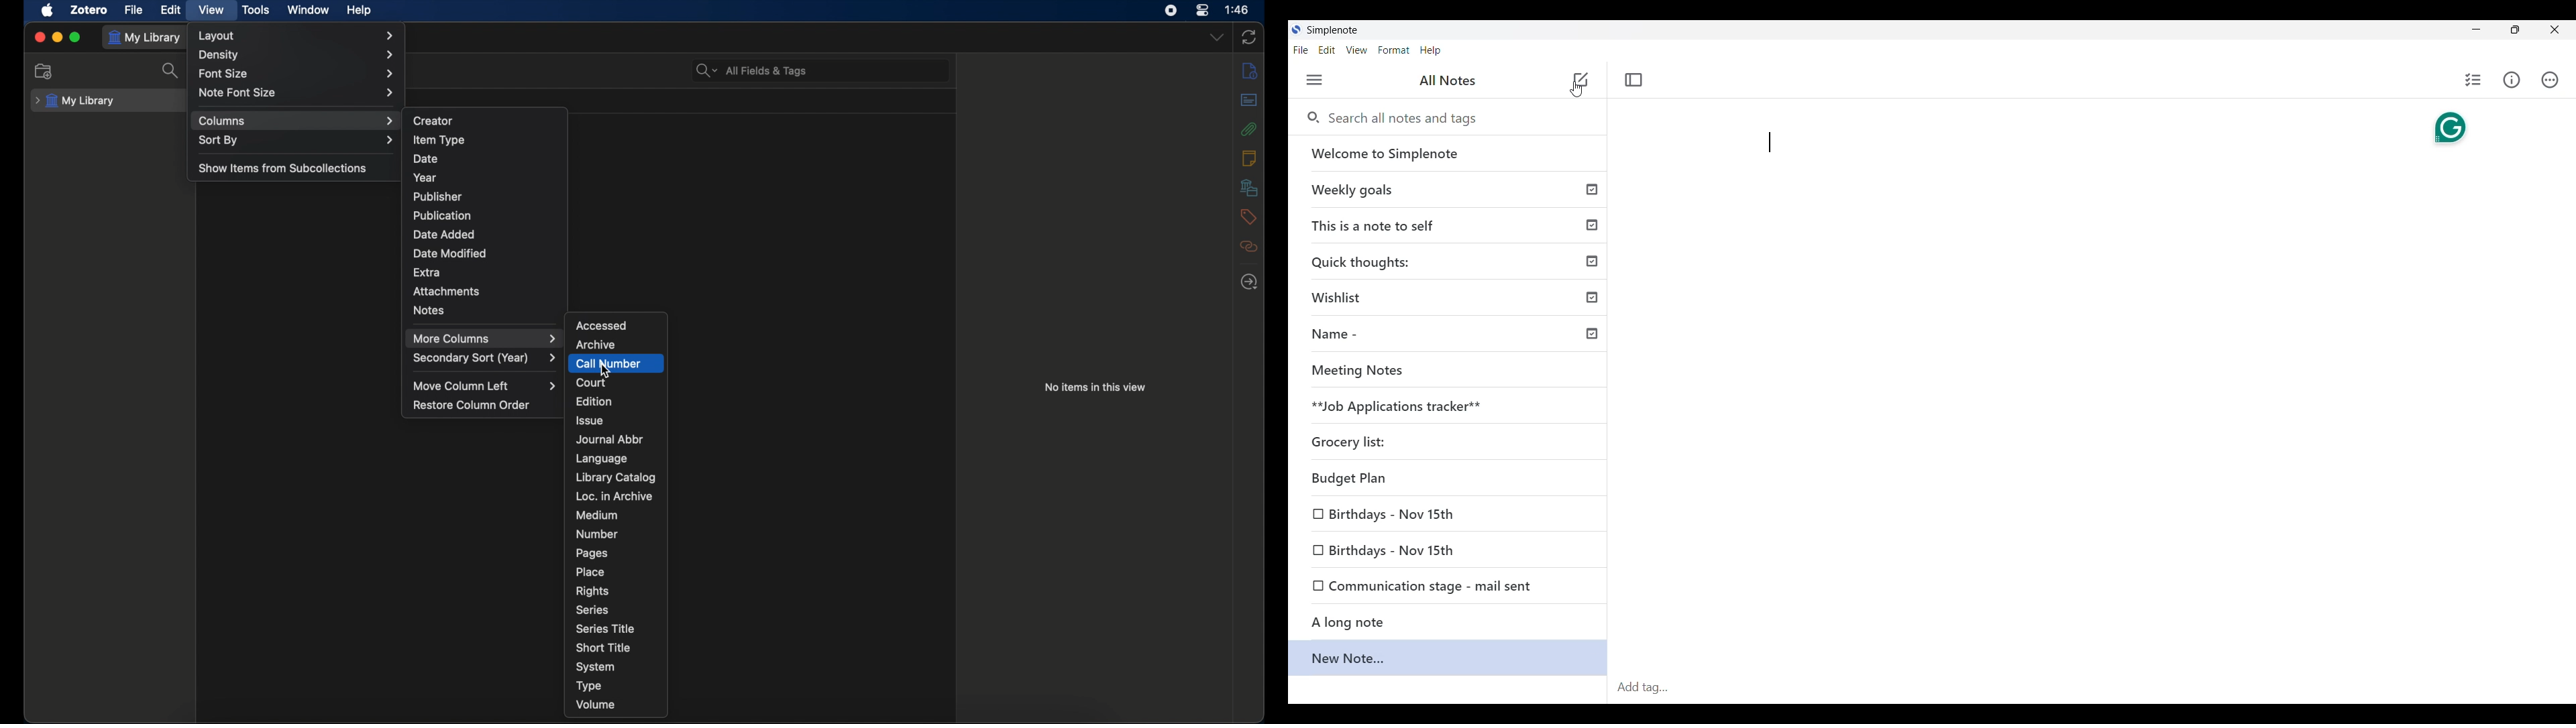 This screenshot has height=728, width=2576. I want to click on Weekly goals, so click(1448, 189).